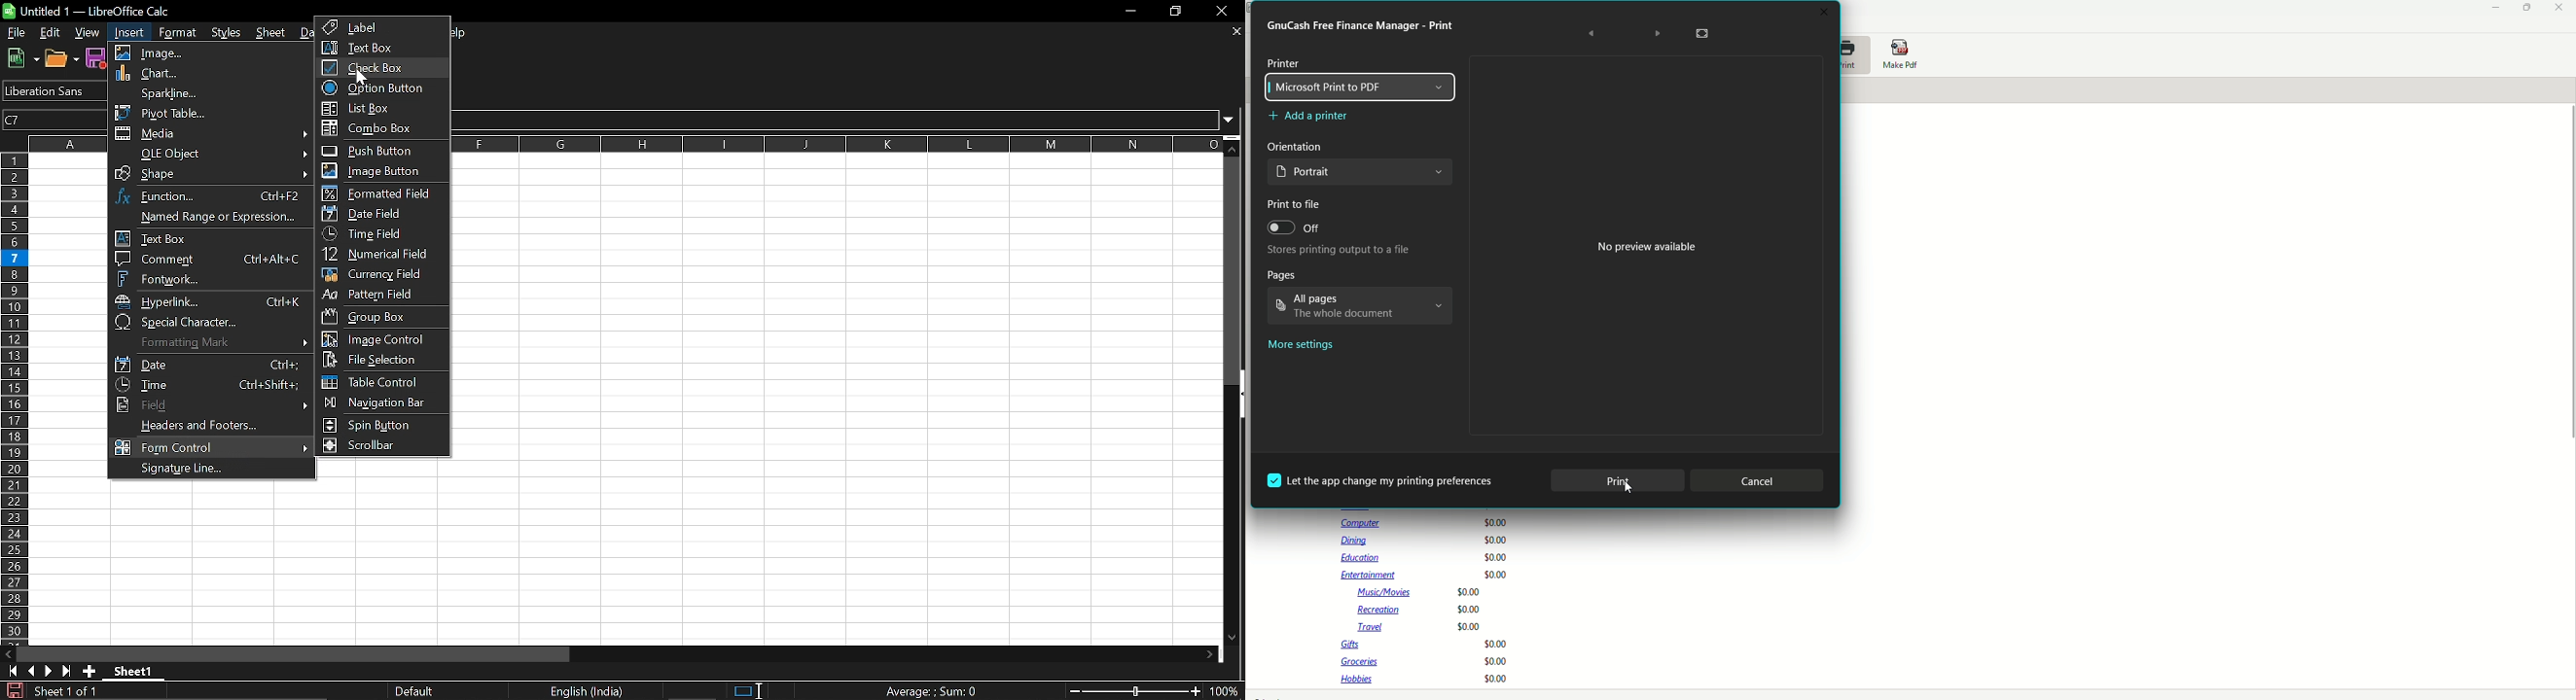 Image resolution: width=2576 pixels, height=700 pixels. Describe the element at coordinates (1312, 116) in the screenshot. I see `Add a printer` at that location.